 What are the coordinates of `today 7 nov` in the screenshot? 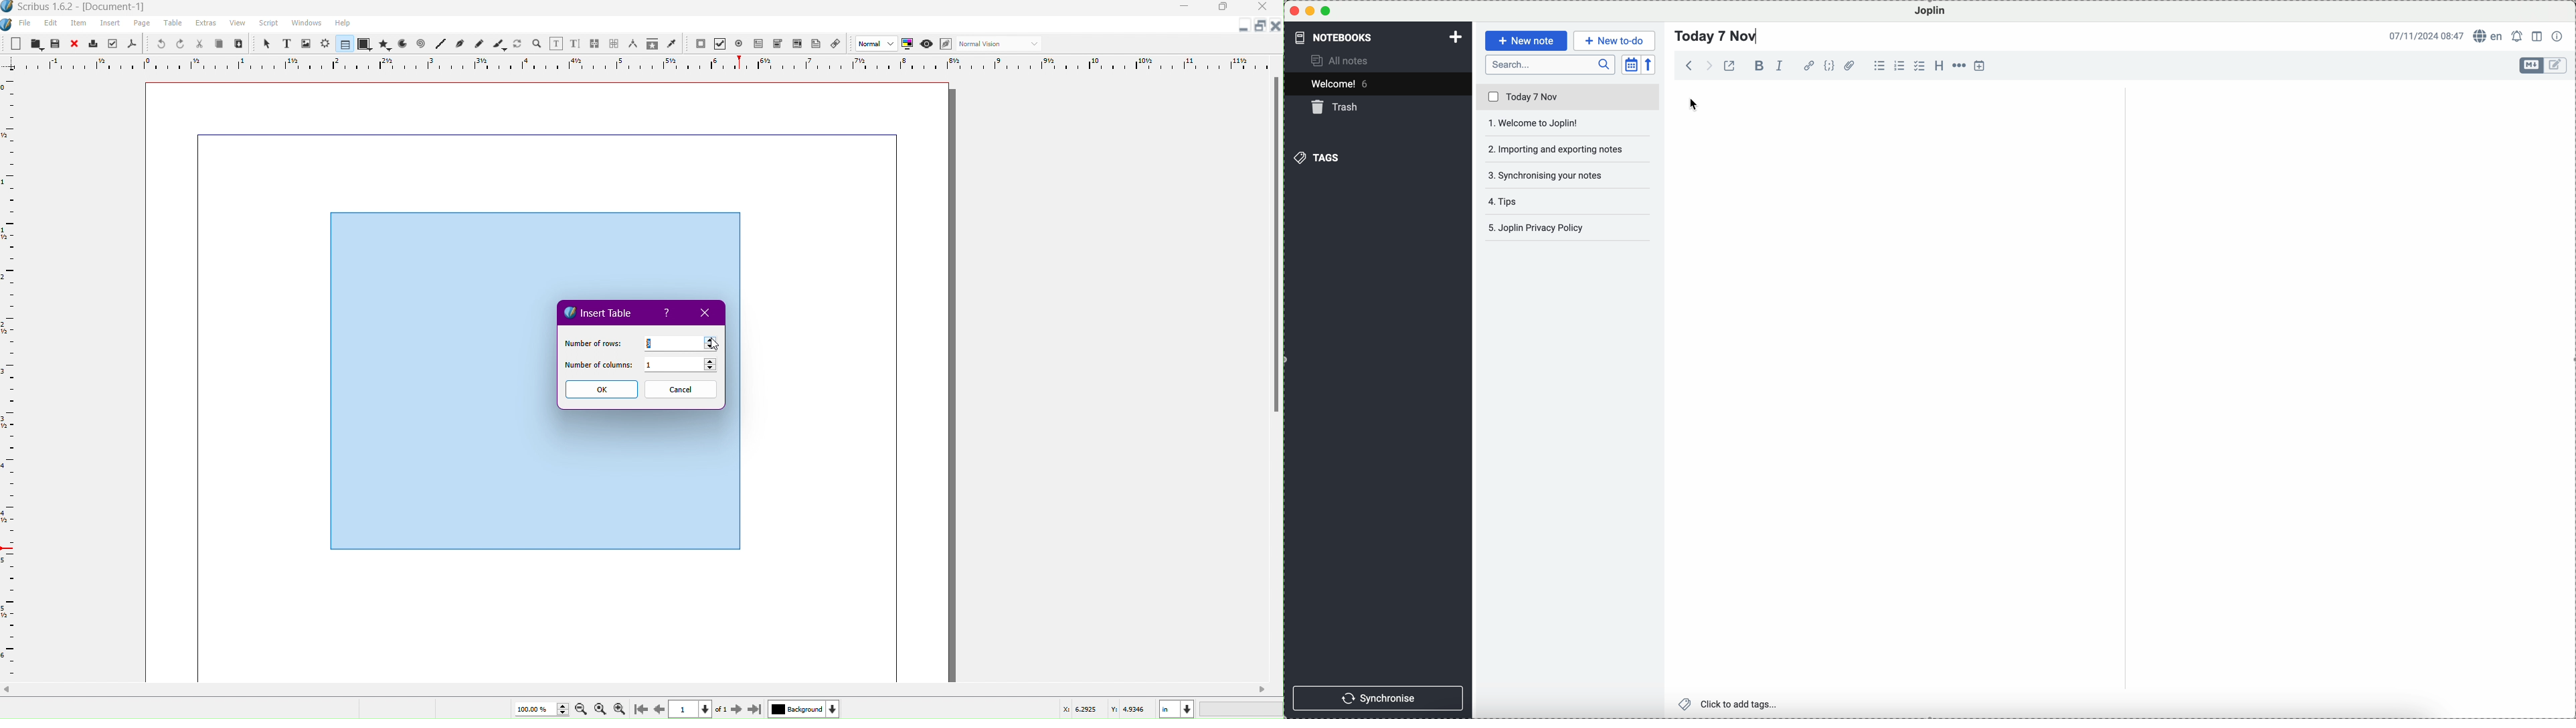 It's located at (1569, 98).